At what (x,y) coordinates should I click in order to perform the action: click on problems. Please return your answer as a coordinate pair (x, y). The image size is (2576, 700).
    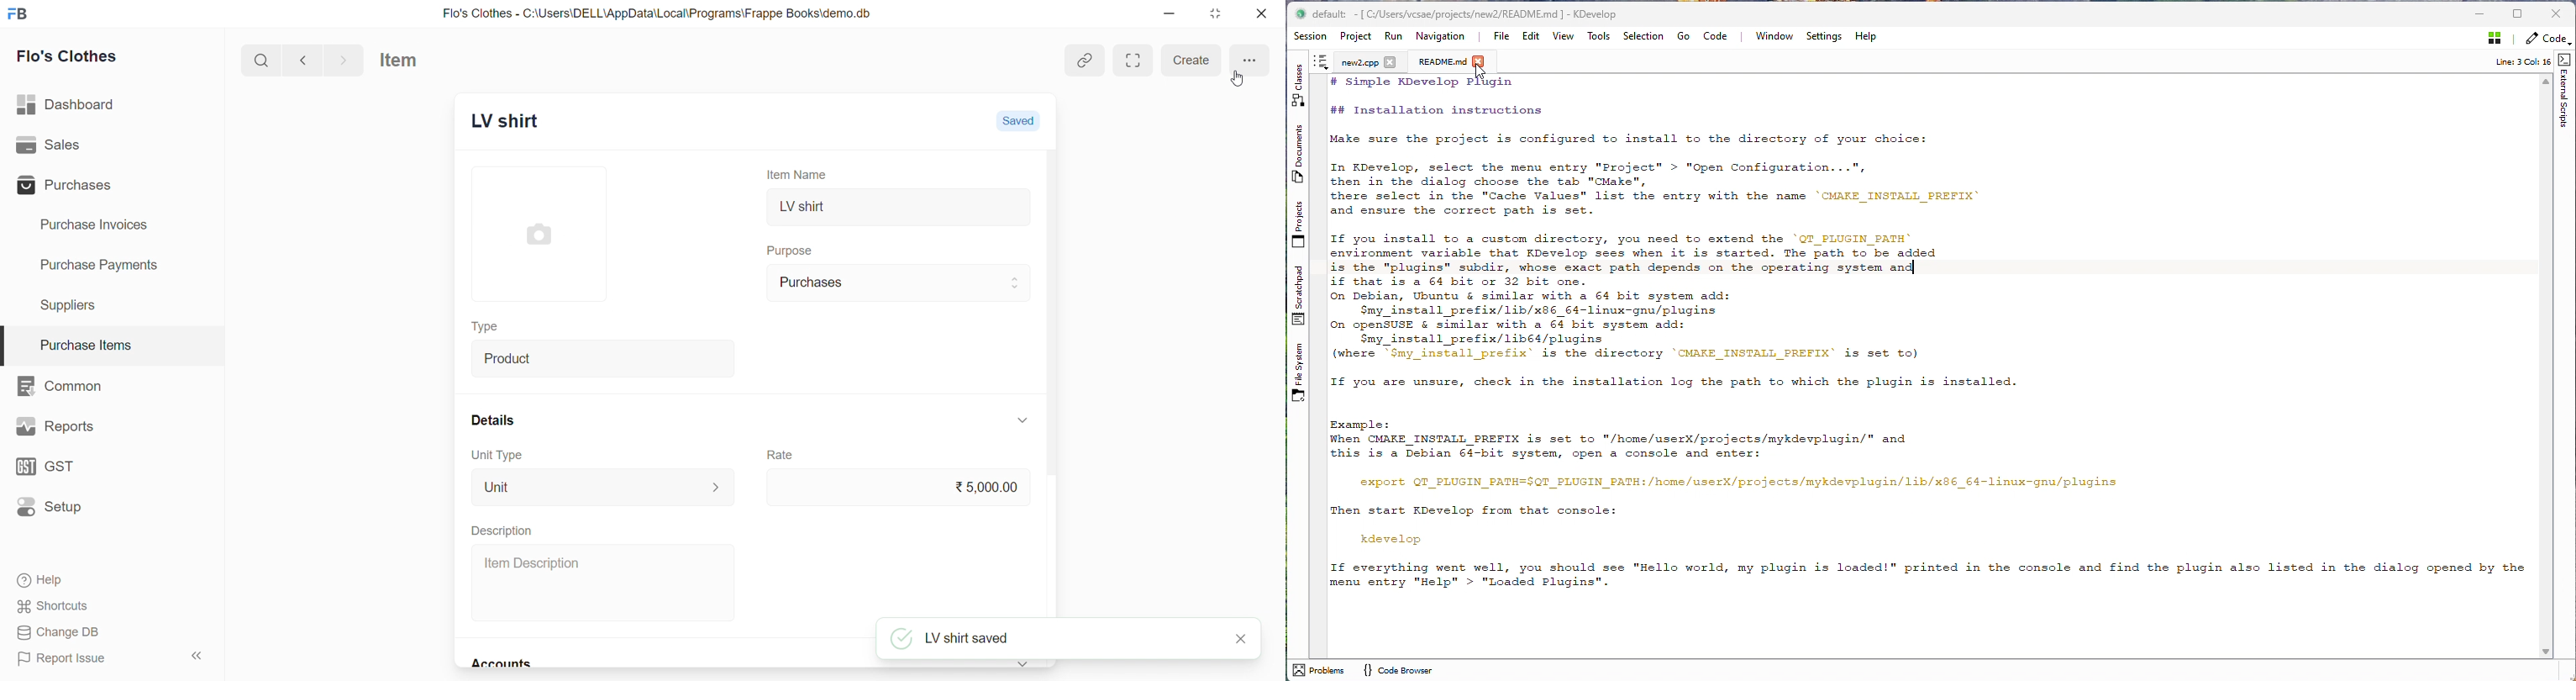
    Looking at the image, I should click on (1318, 670).